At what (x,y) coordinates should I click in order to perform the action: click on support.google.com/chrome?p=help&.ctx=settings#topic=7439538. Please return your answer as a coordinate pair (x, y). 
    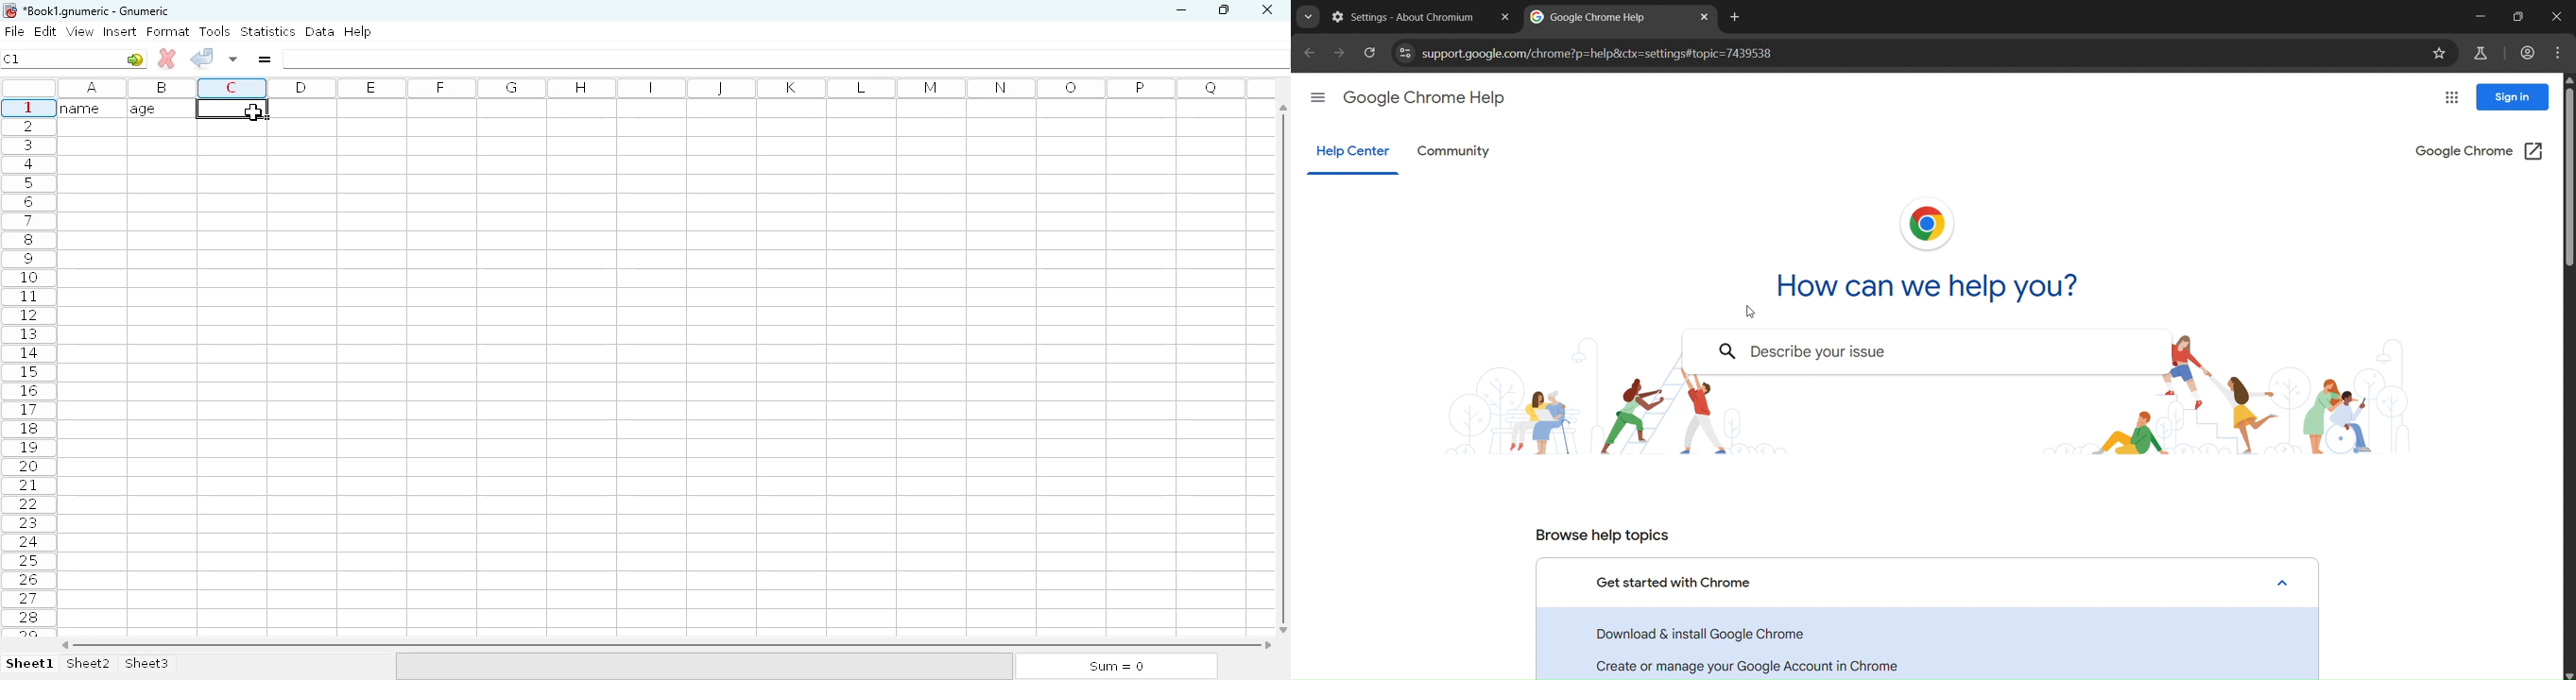
    Looking at the image, I should click on (1608, 56).